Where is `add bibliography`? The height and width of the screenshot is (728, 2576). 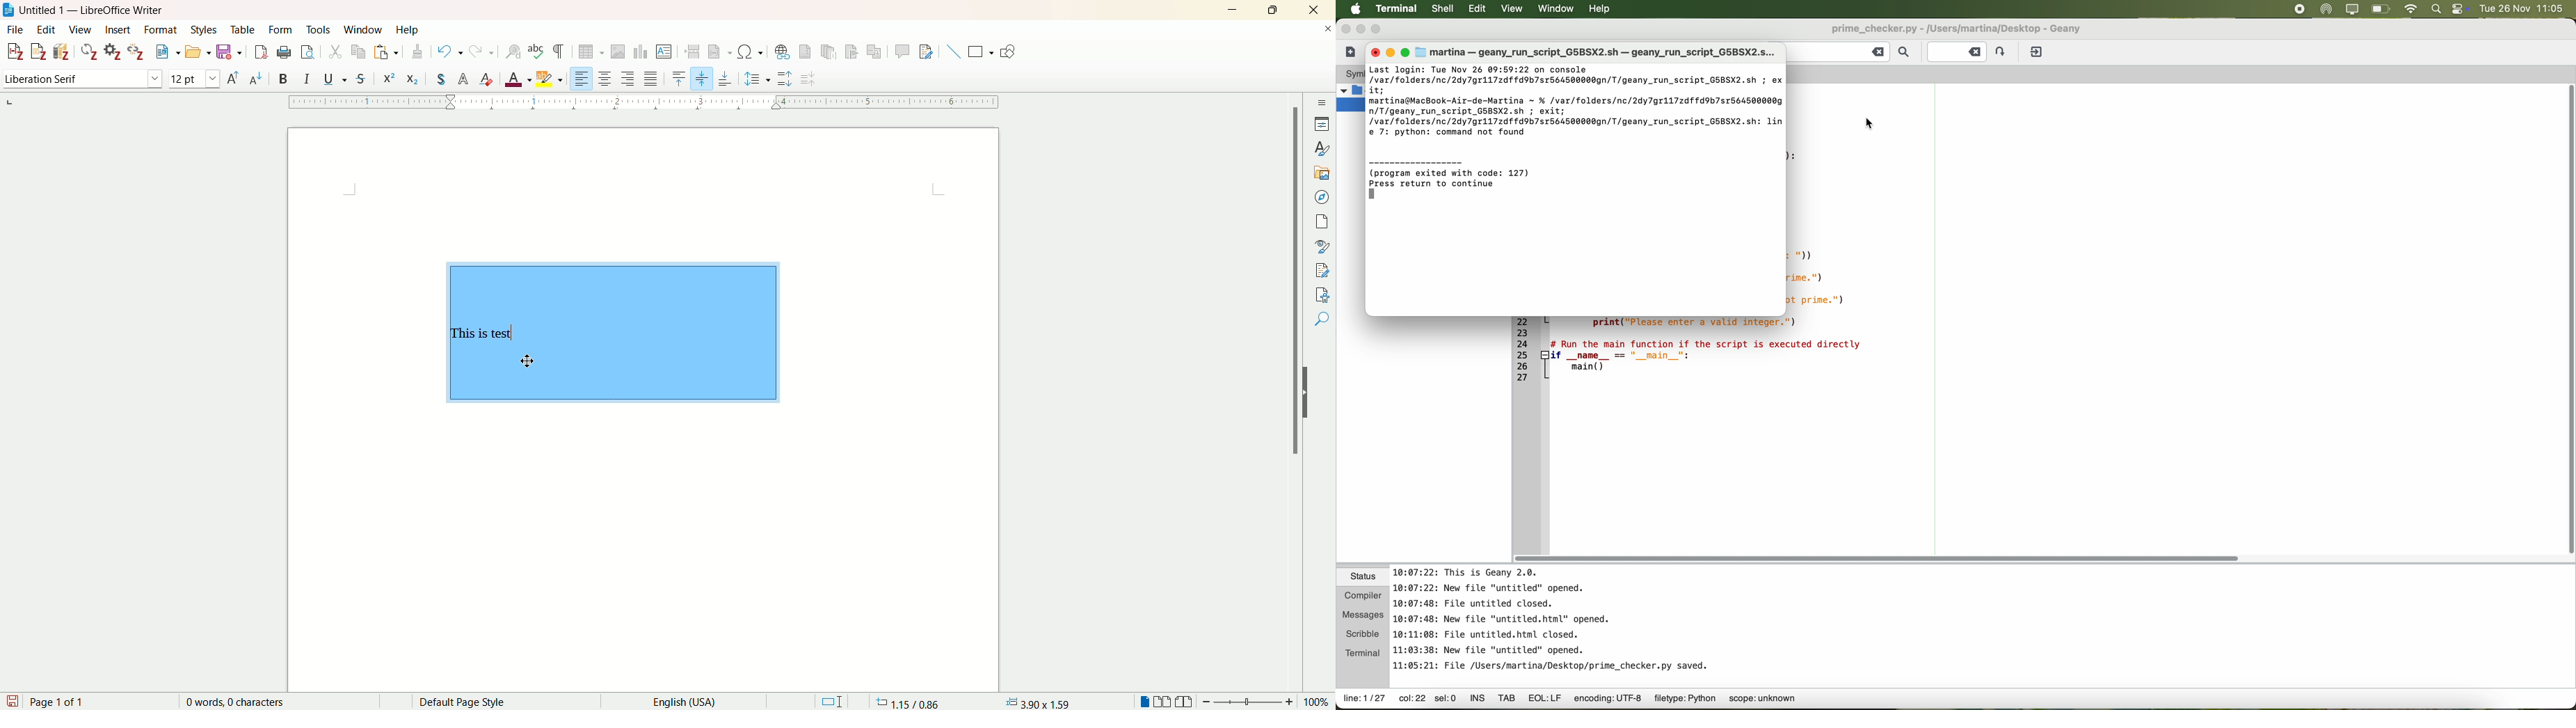 add bibliography is located at coordinates (63, 52).